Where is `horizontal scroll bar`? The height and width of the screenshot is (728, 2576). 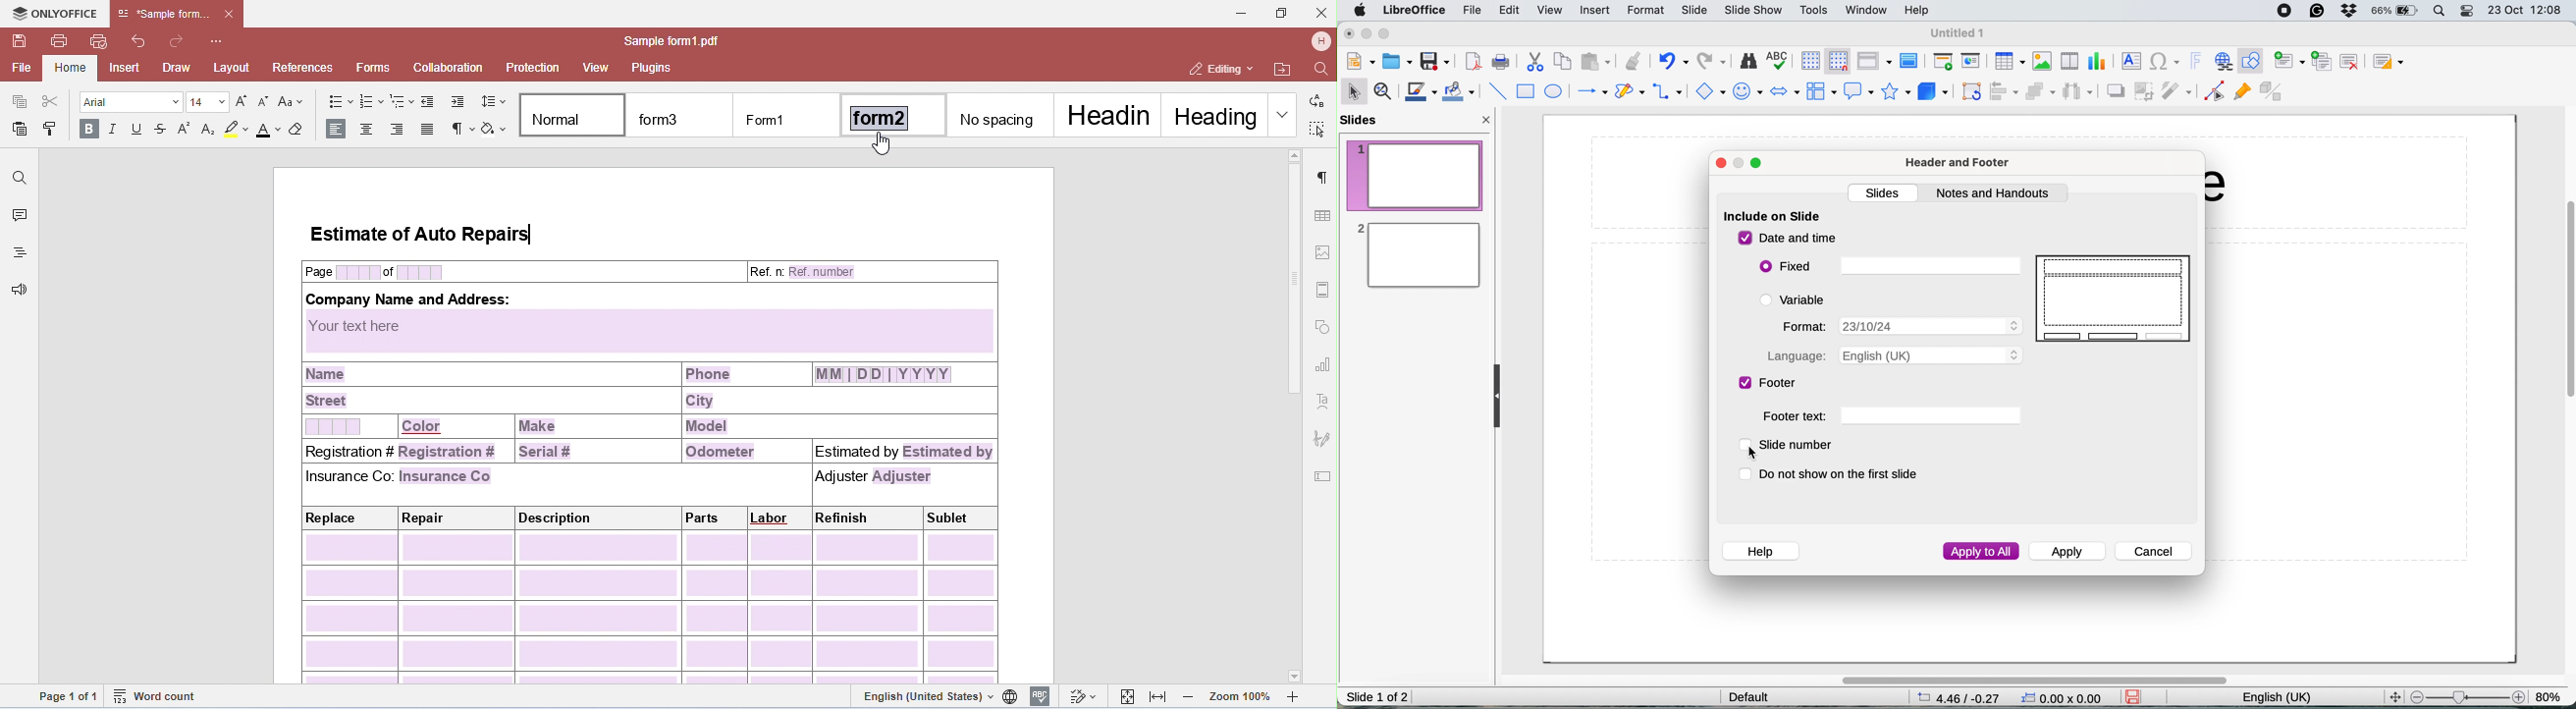
horizontal scroll bar is located at coordinates (2034, 680).